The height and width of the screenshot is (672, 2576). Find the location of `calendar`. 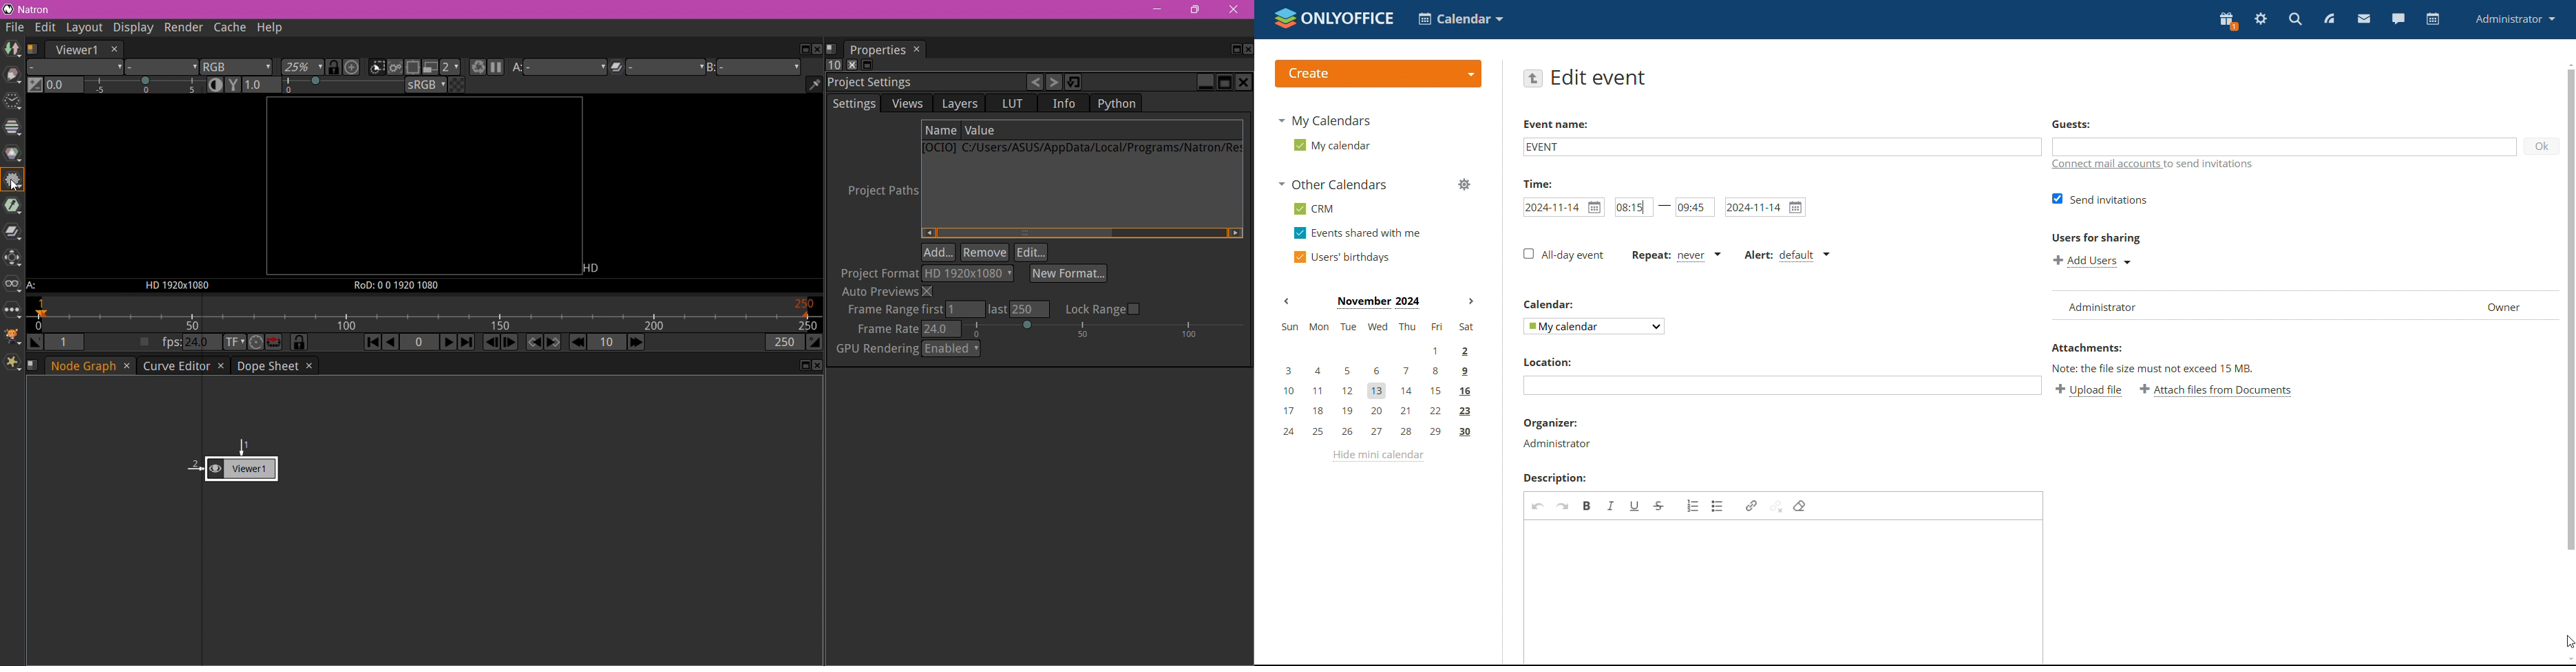

calendar is located at coordinates (1548, 305).